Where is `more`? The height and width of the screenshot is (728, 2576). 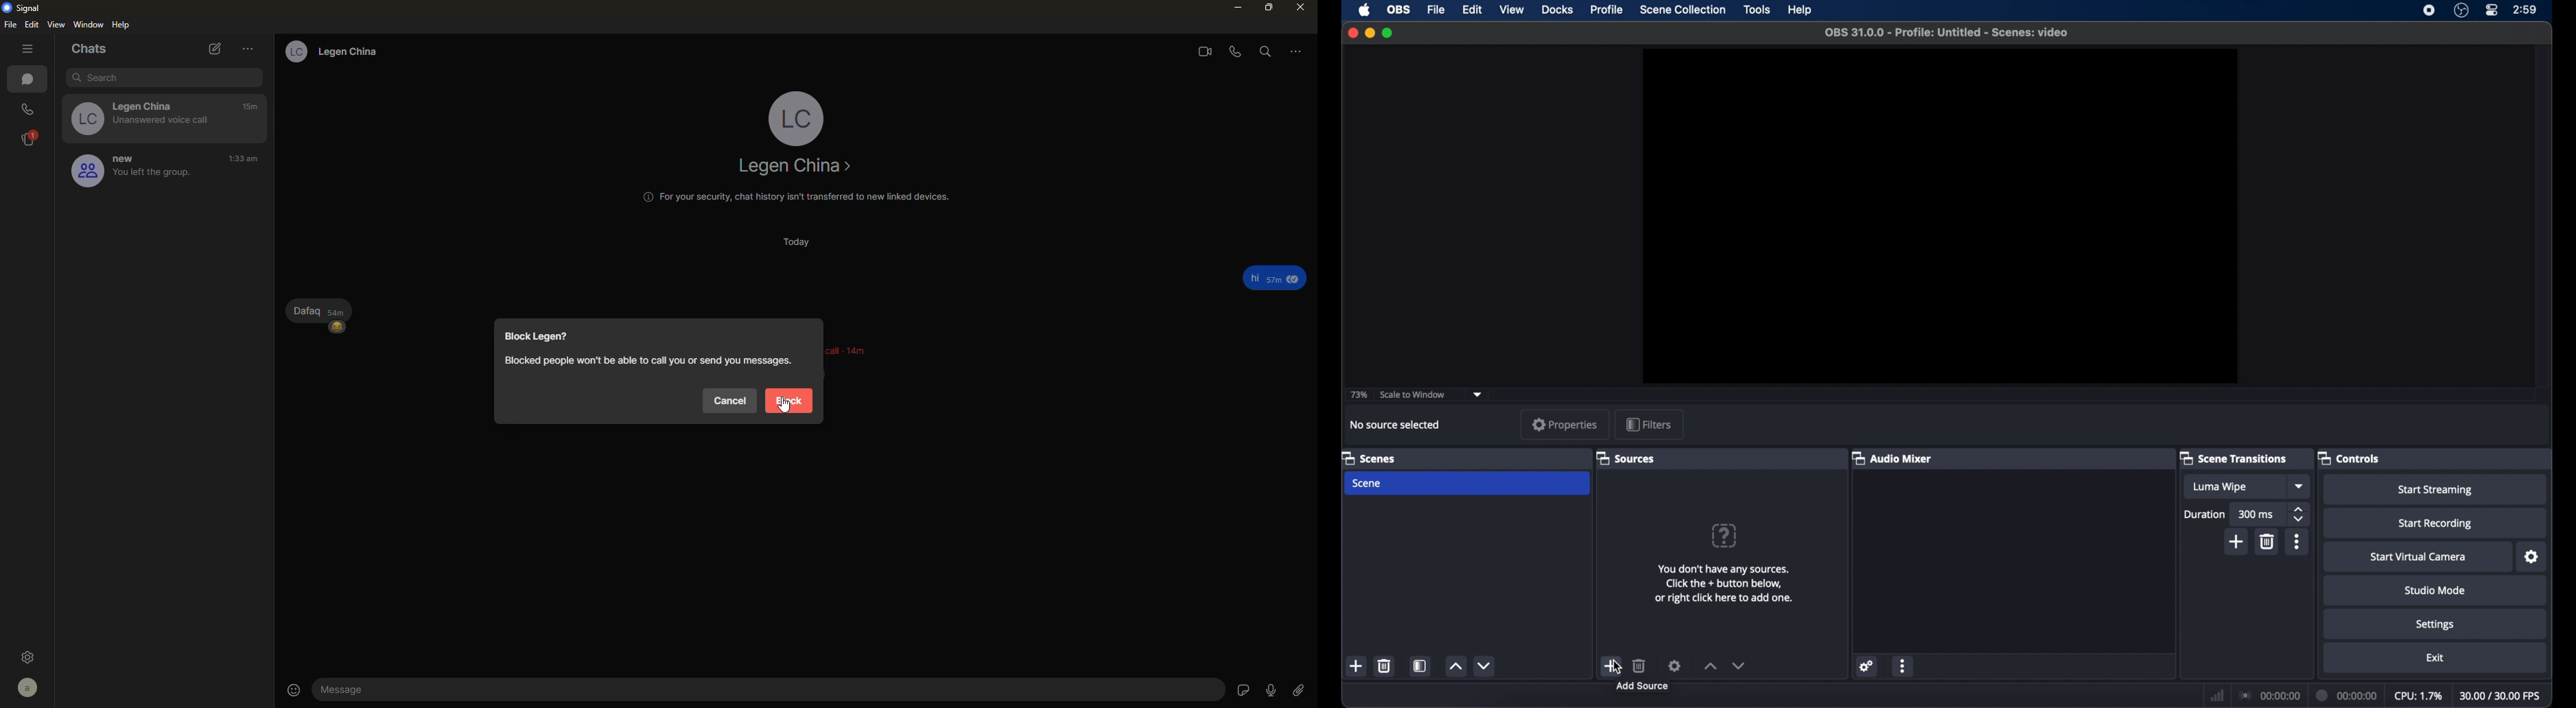 more is located at coordinates (1296, 53).